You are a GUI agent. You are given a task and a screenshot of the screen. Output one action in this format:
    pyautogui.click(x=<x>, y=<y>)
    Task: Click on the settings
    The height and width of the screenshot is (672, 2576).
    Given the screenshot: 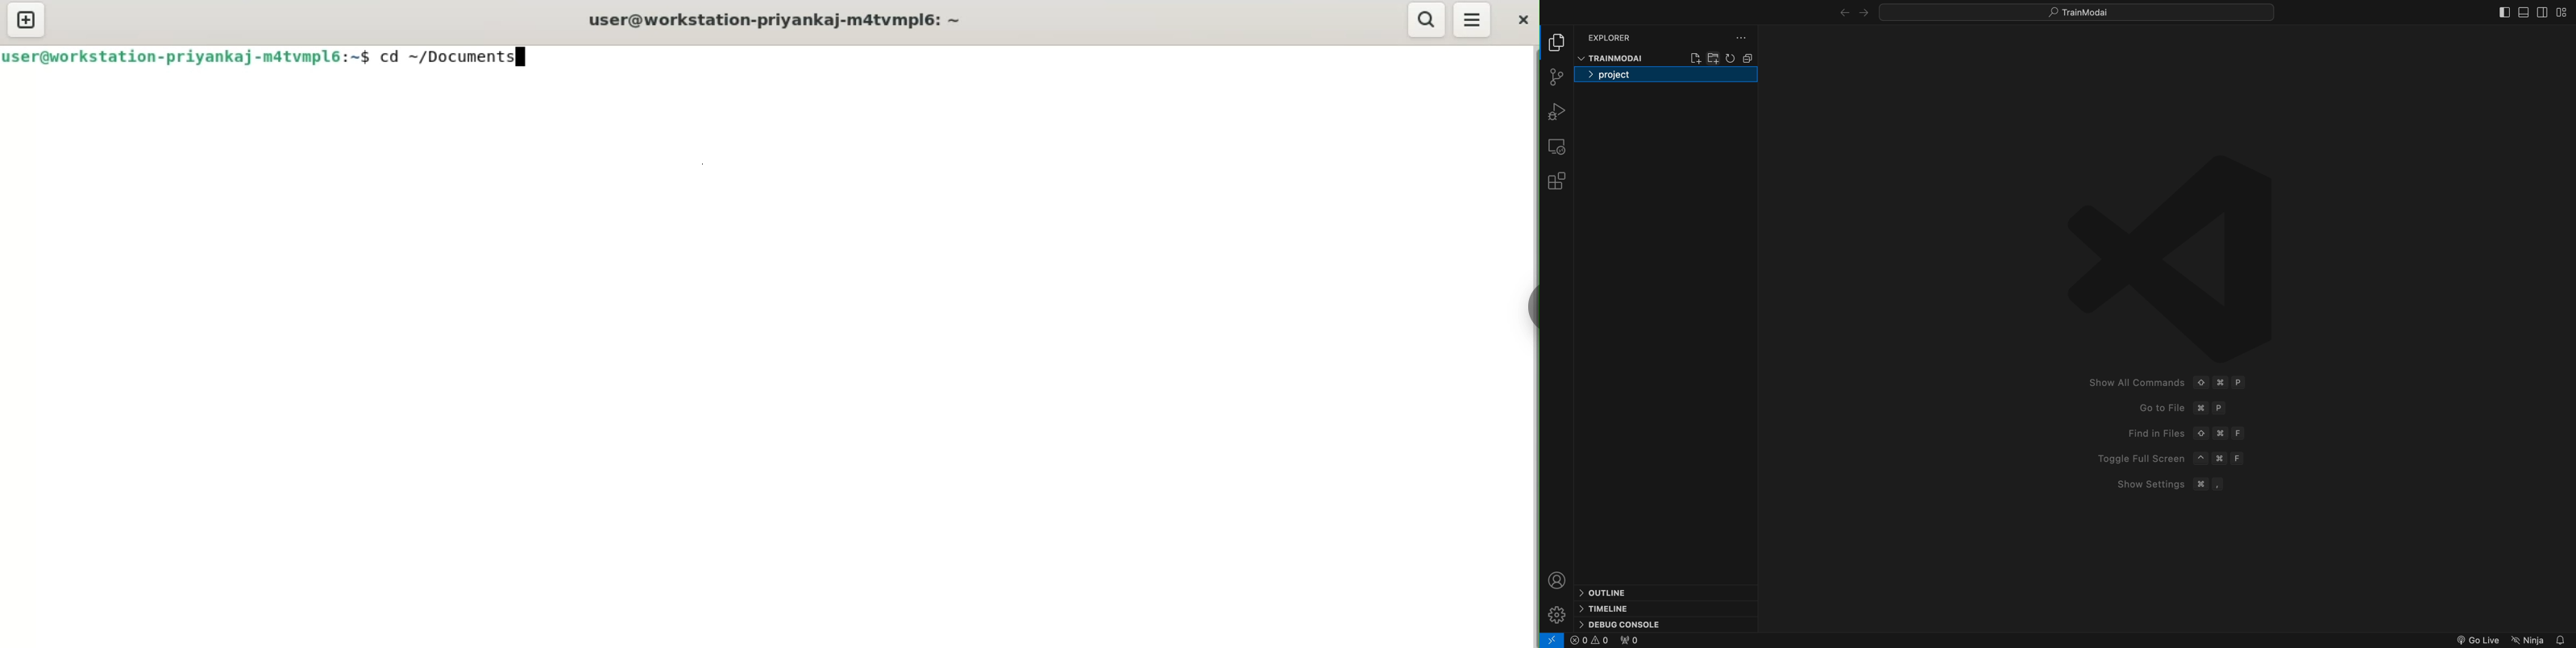 What is the action you would take?
    pyautogui.click(x=1559, y=613)
    